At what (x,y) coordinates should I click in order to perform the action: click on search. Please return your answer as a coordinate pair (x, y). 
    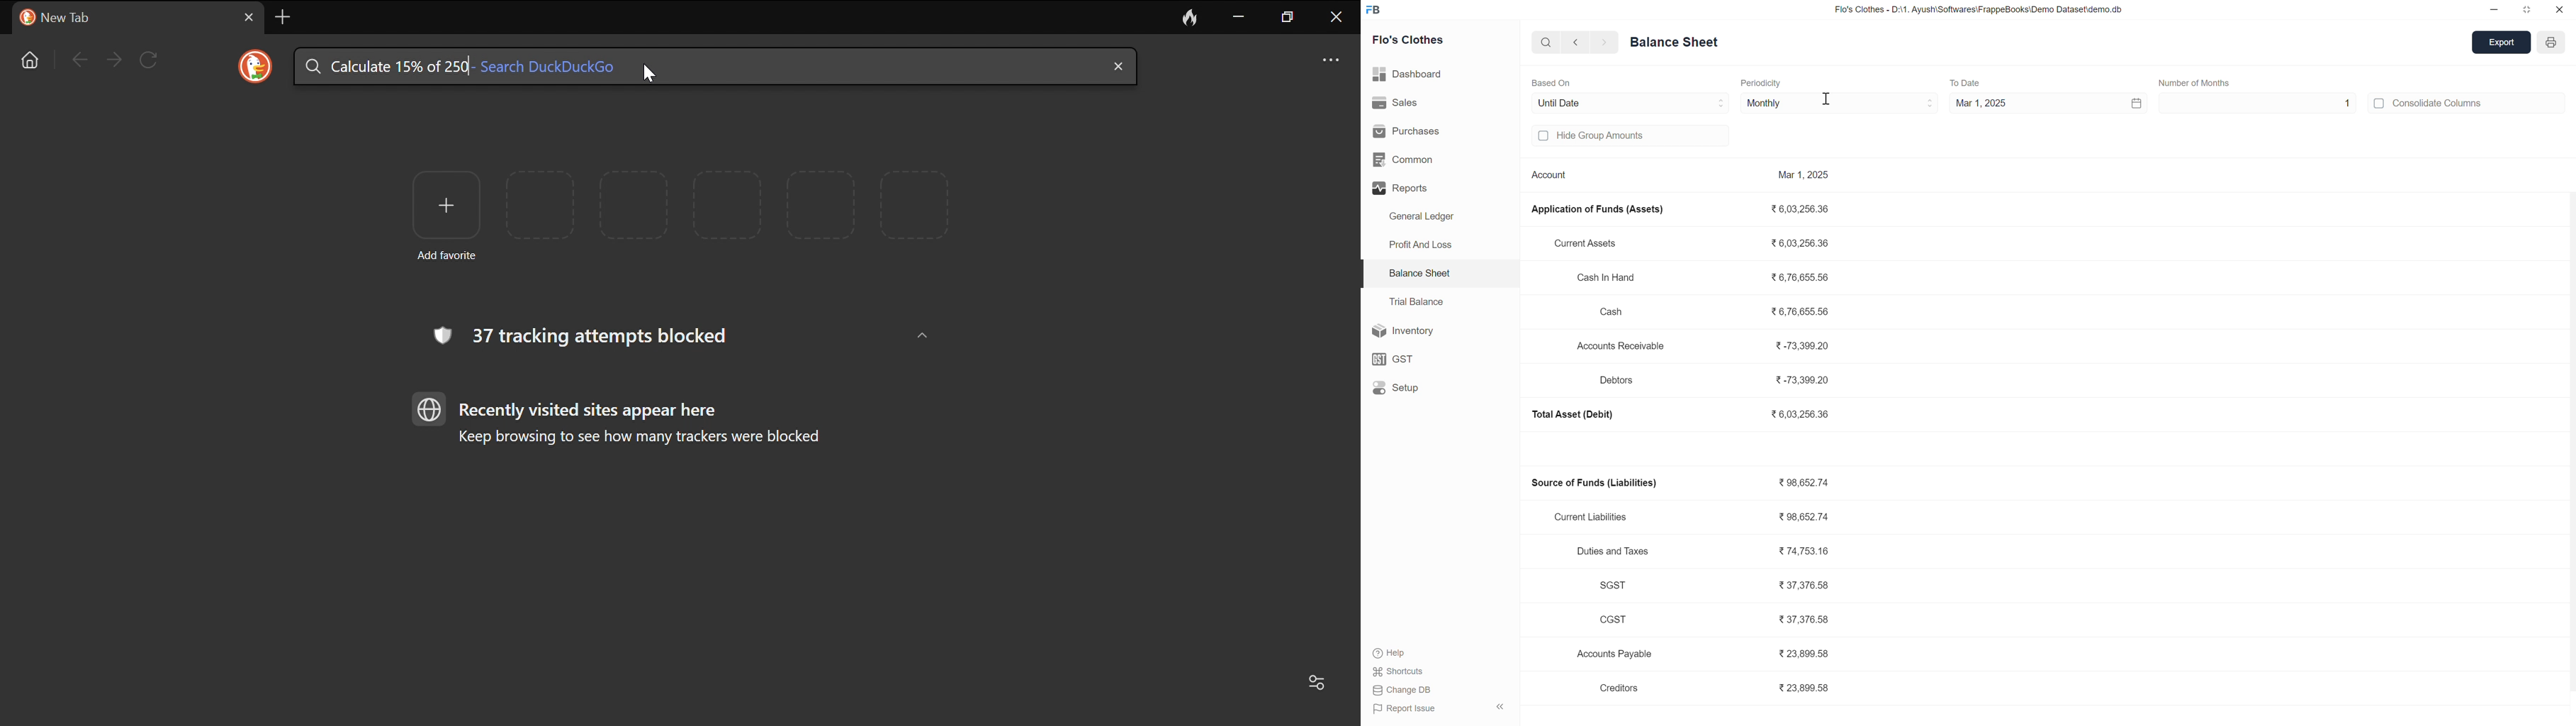
    Looking at the image, I should click on (1544, 42).